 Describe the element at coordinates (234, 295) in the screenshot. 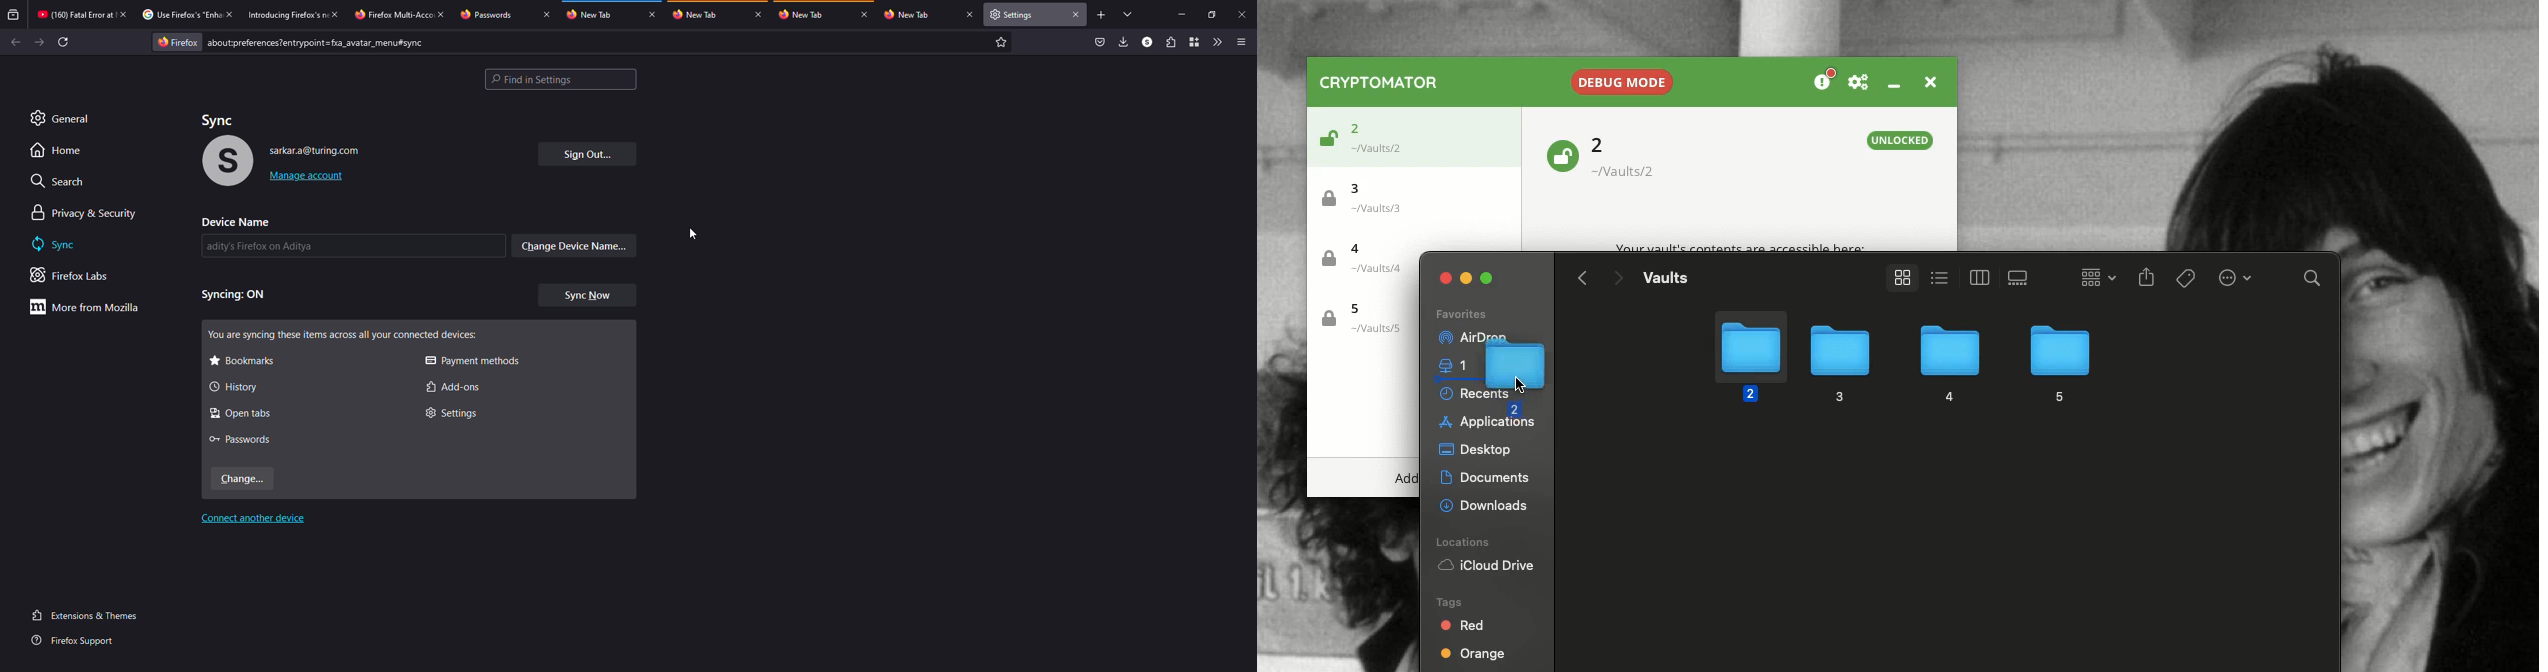

I see `syncing on` at that location.